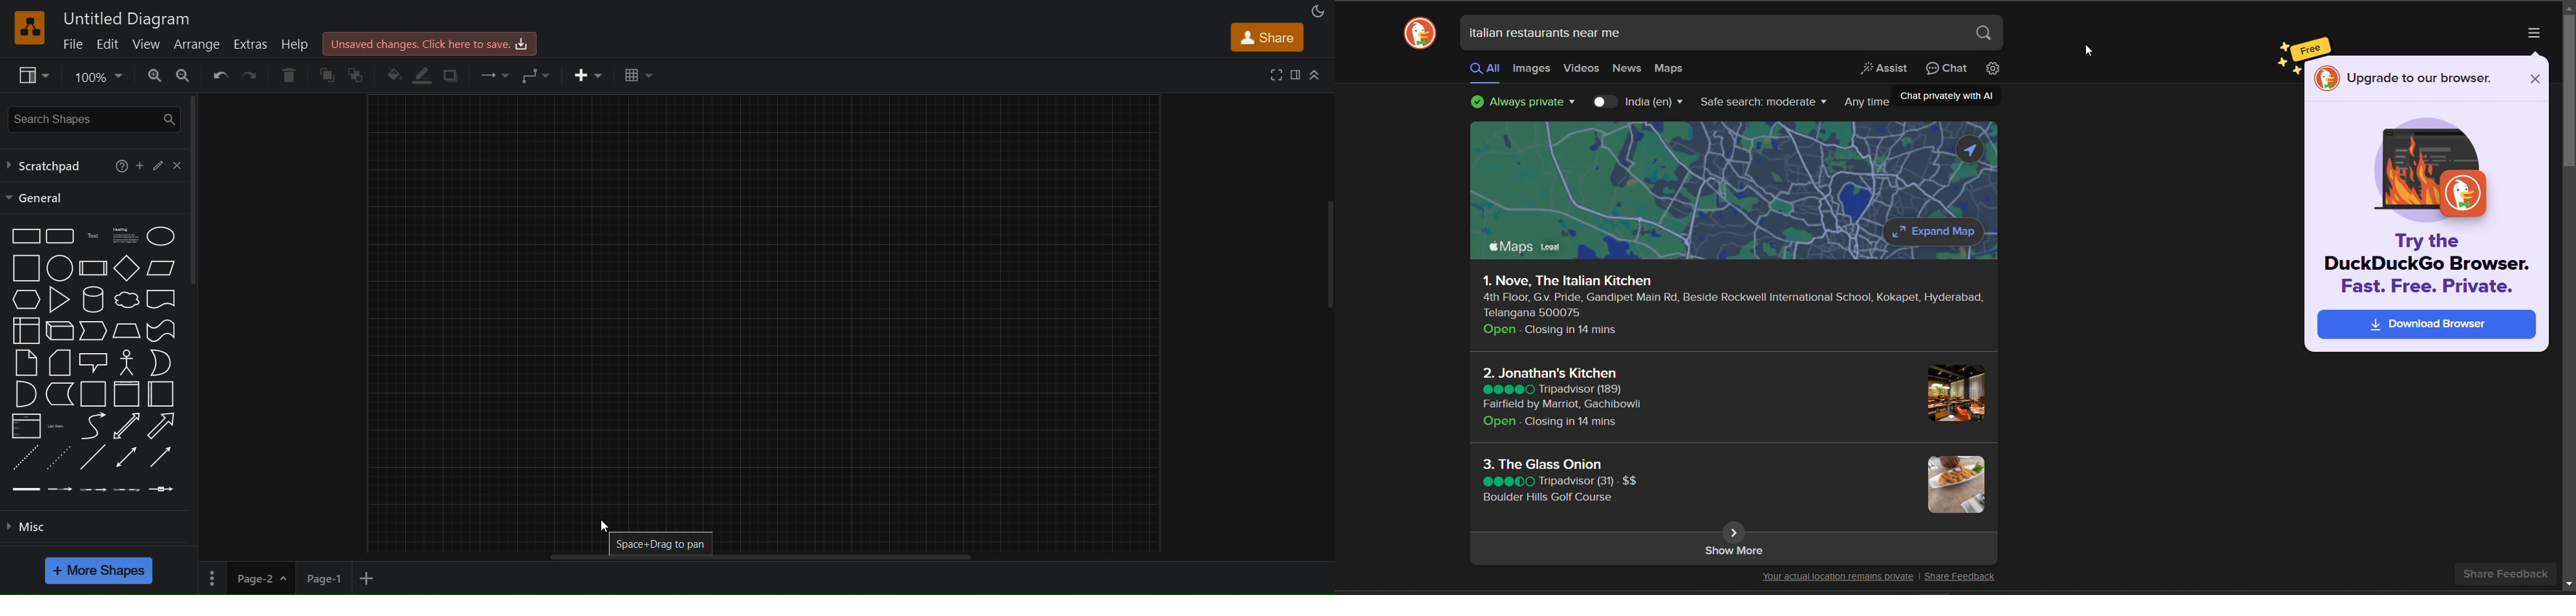 The height and width of the screenshot is (616, 2576). I want to click on Search videos, so click(1582, 68).